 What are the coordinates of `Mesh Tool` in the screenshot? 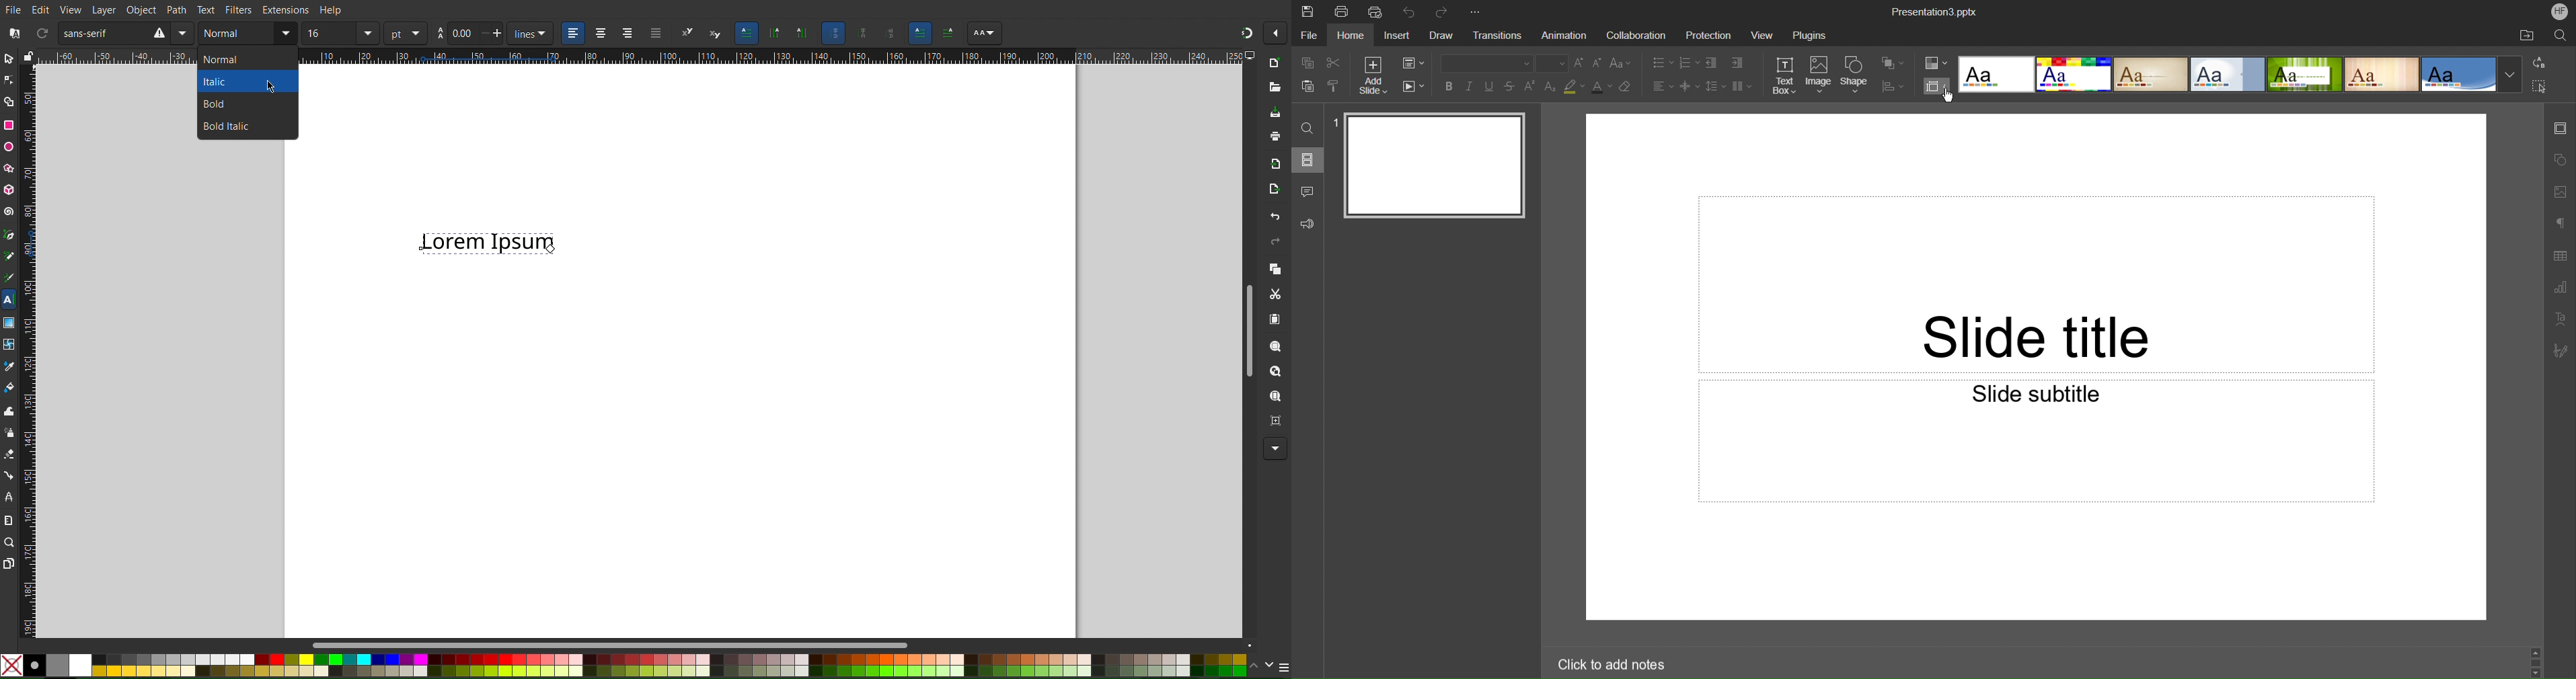 It's located at (9, 344).